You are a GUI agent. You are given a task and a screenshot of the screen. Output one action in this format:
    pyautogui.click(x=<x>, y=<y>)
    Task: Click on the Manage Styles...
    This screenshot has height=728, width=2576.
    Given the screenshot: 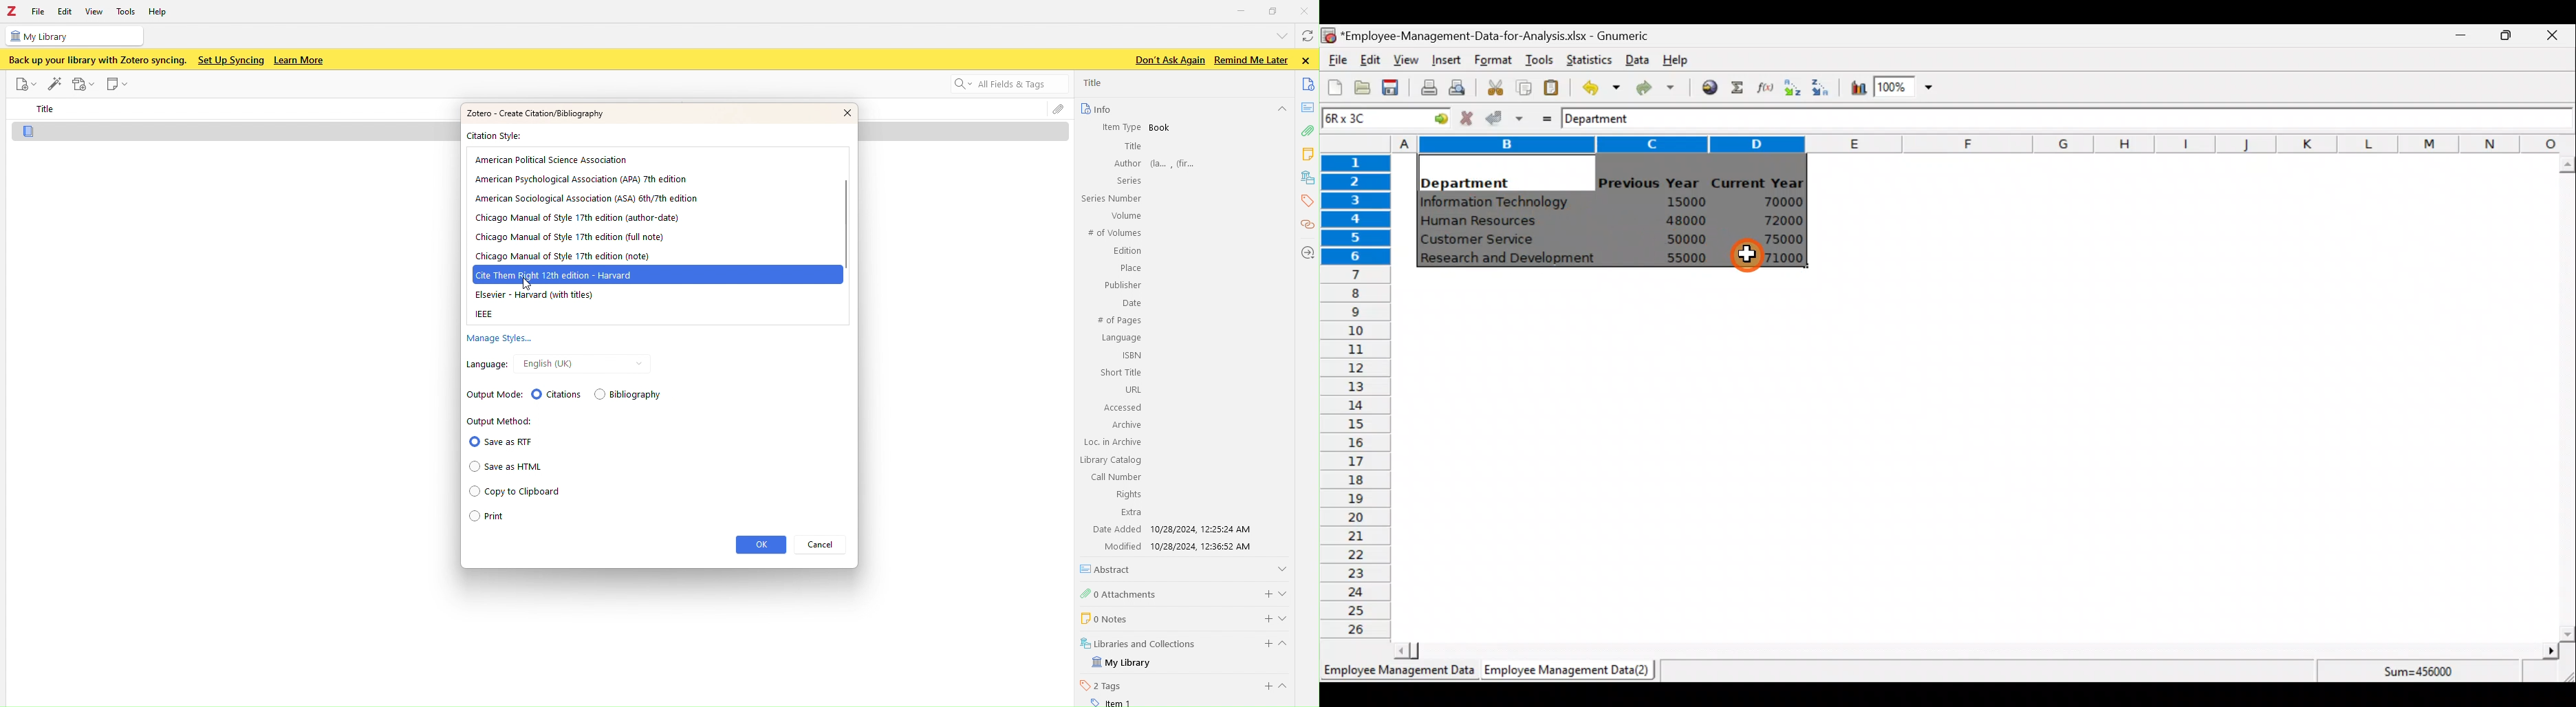 What is the action you would take?
    pyautogui.click(x=497, y=340)
    